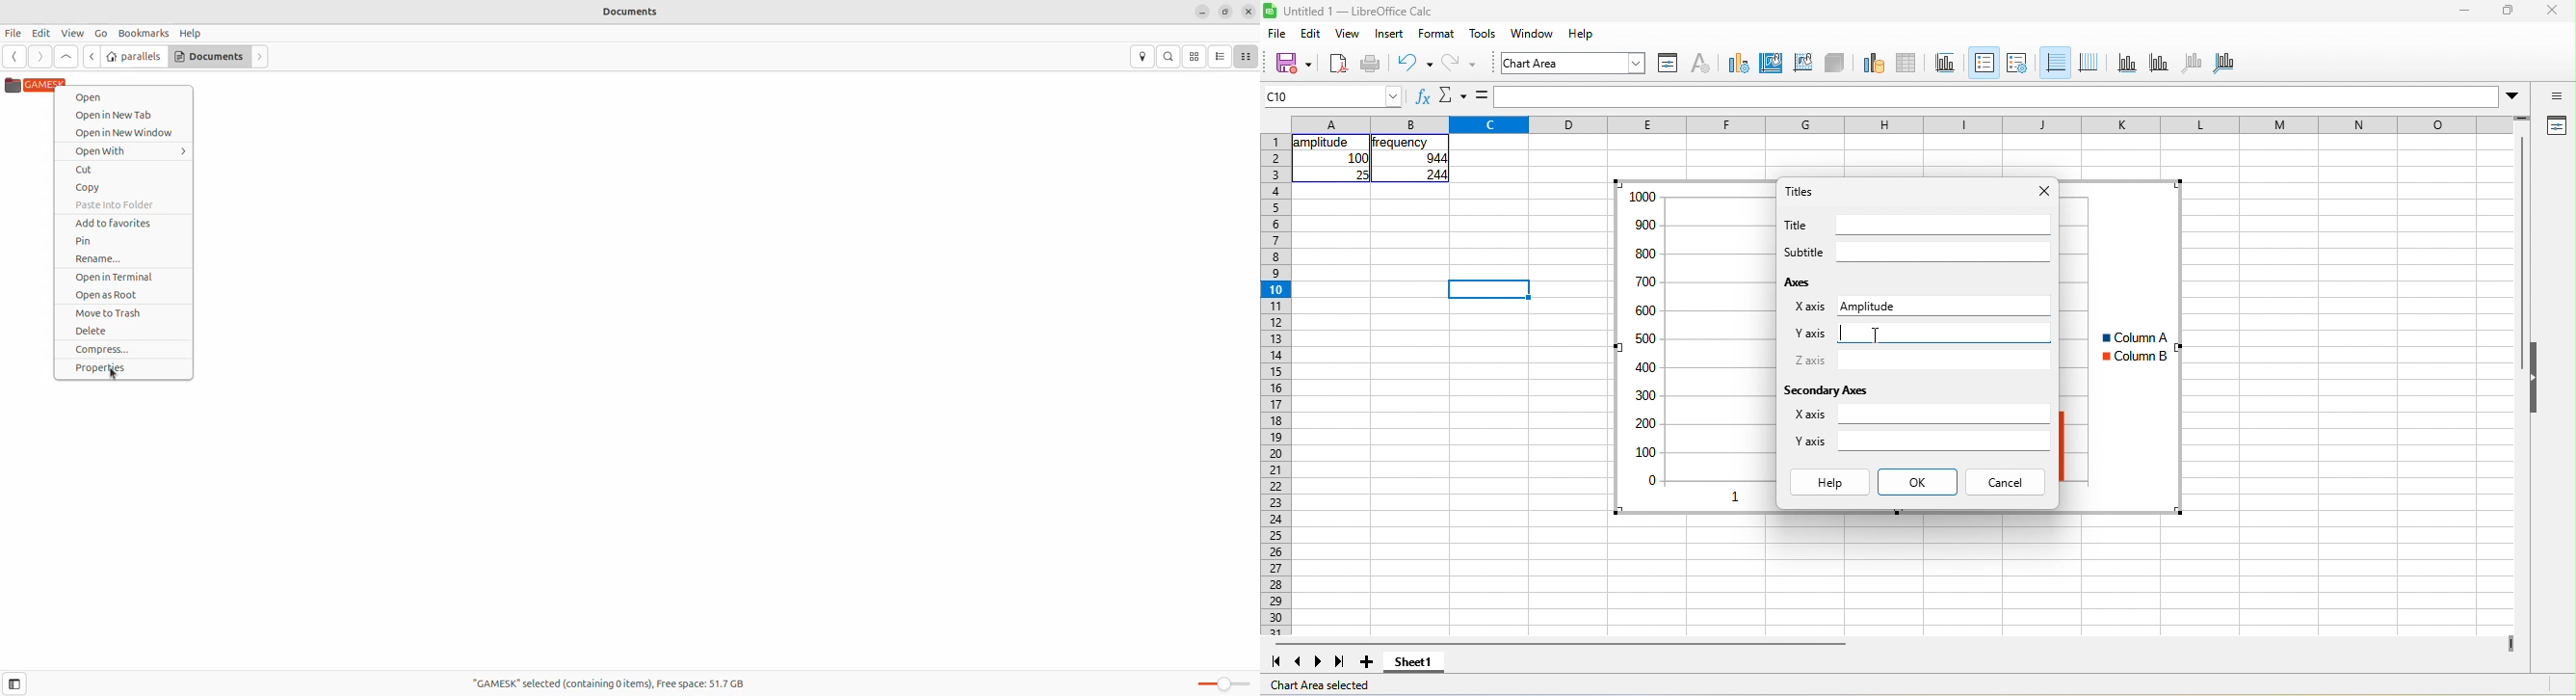 This screenshot has width=2576, height=700. I want to click on vertical grids, so click(2089, 64).